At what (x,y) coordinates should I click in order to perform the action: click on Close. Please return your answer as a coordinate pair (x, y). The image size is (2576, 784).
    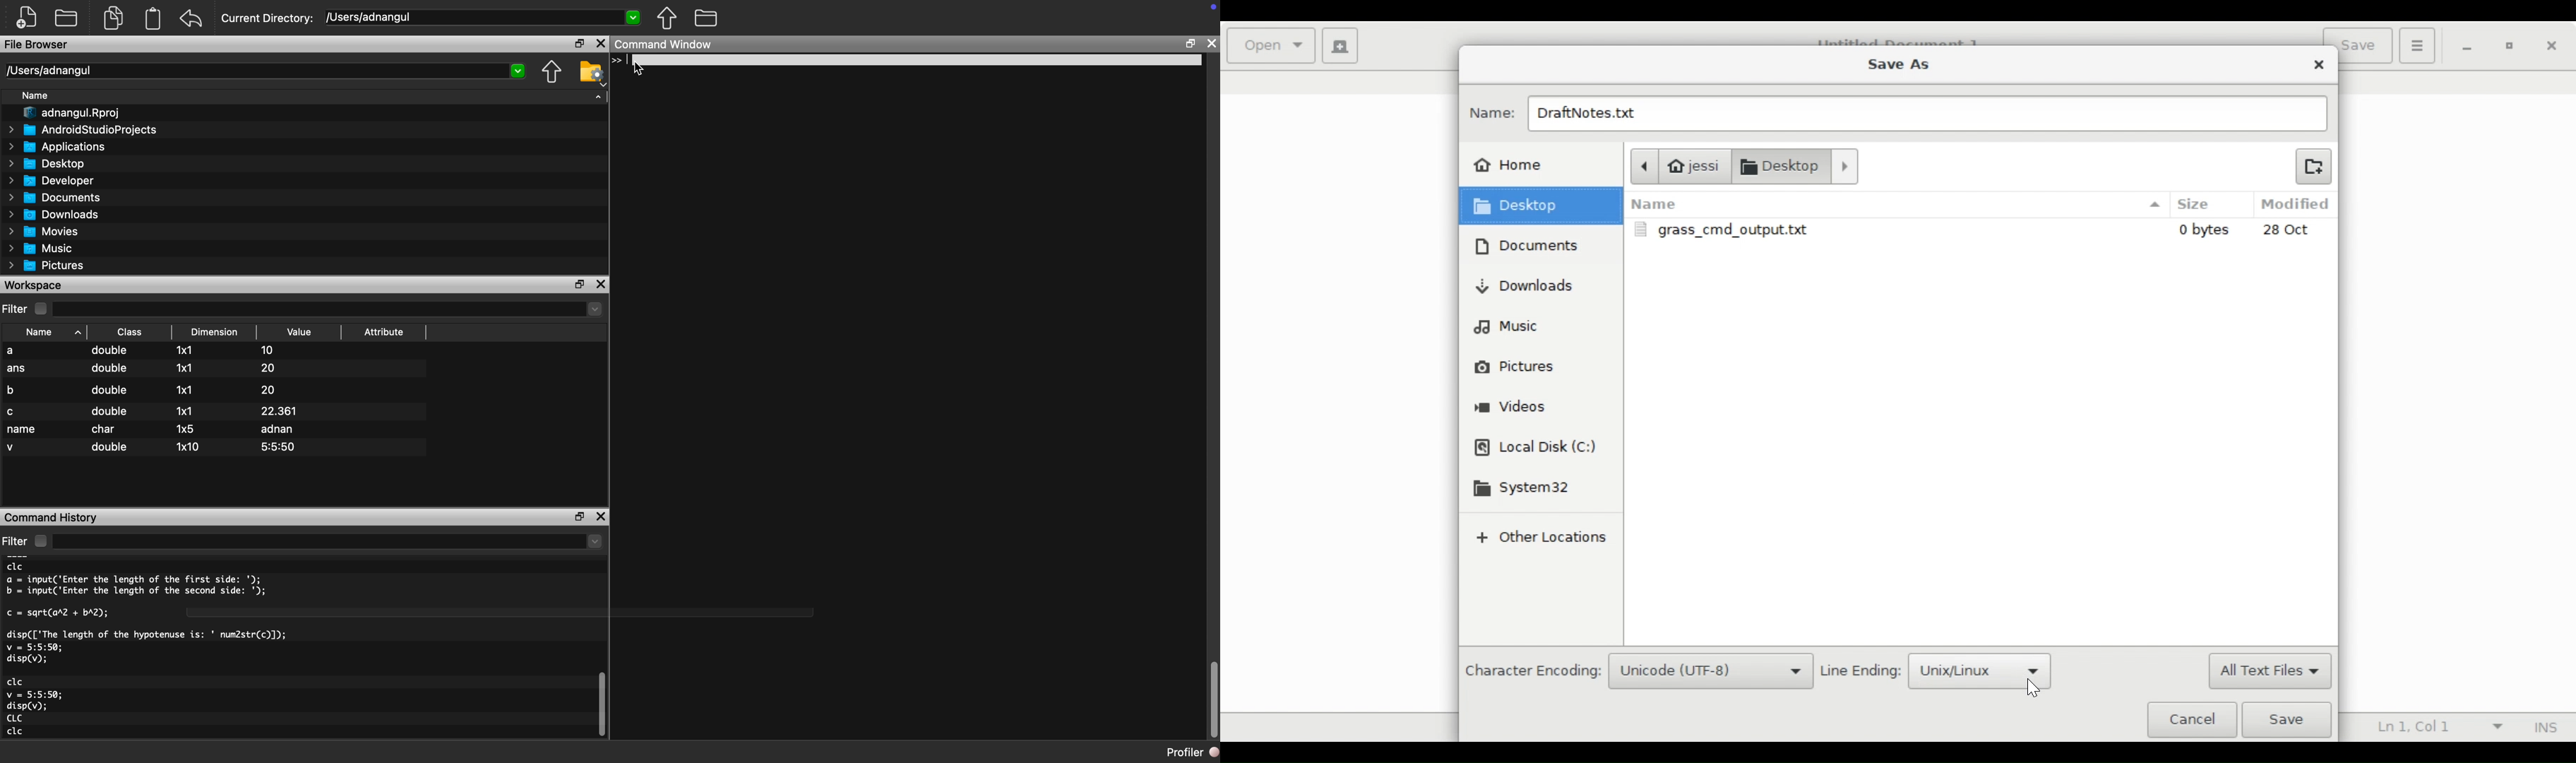
    Looking at the image, I should click on (601, 43).